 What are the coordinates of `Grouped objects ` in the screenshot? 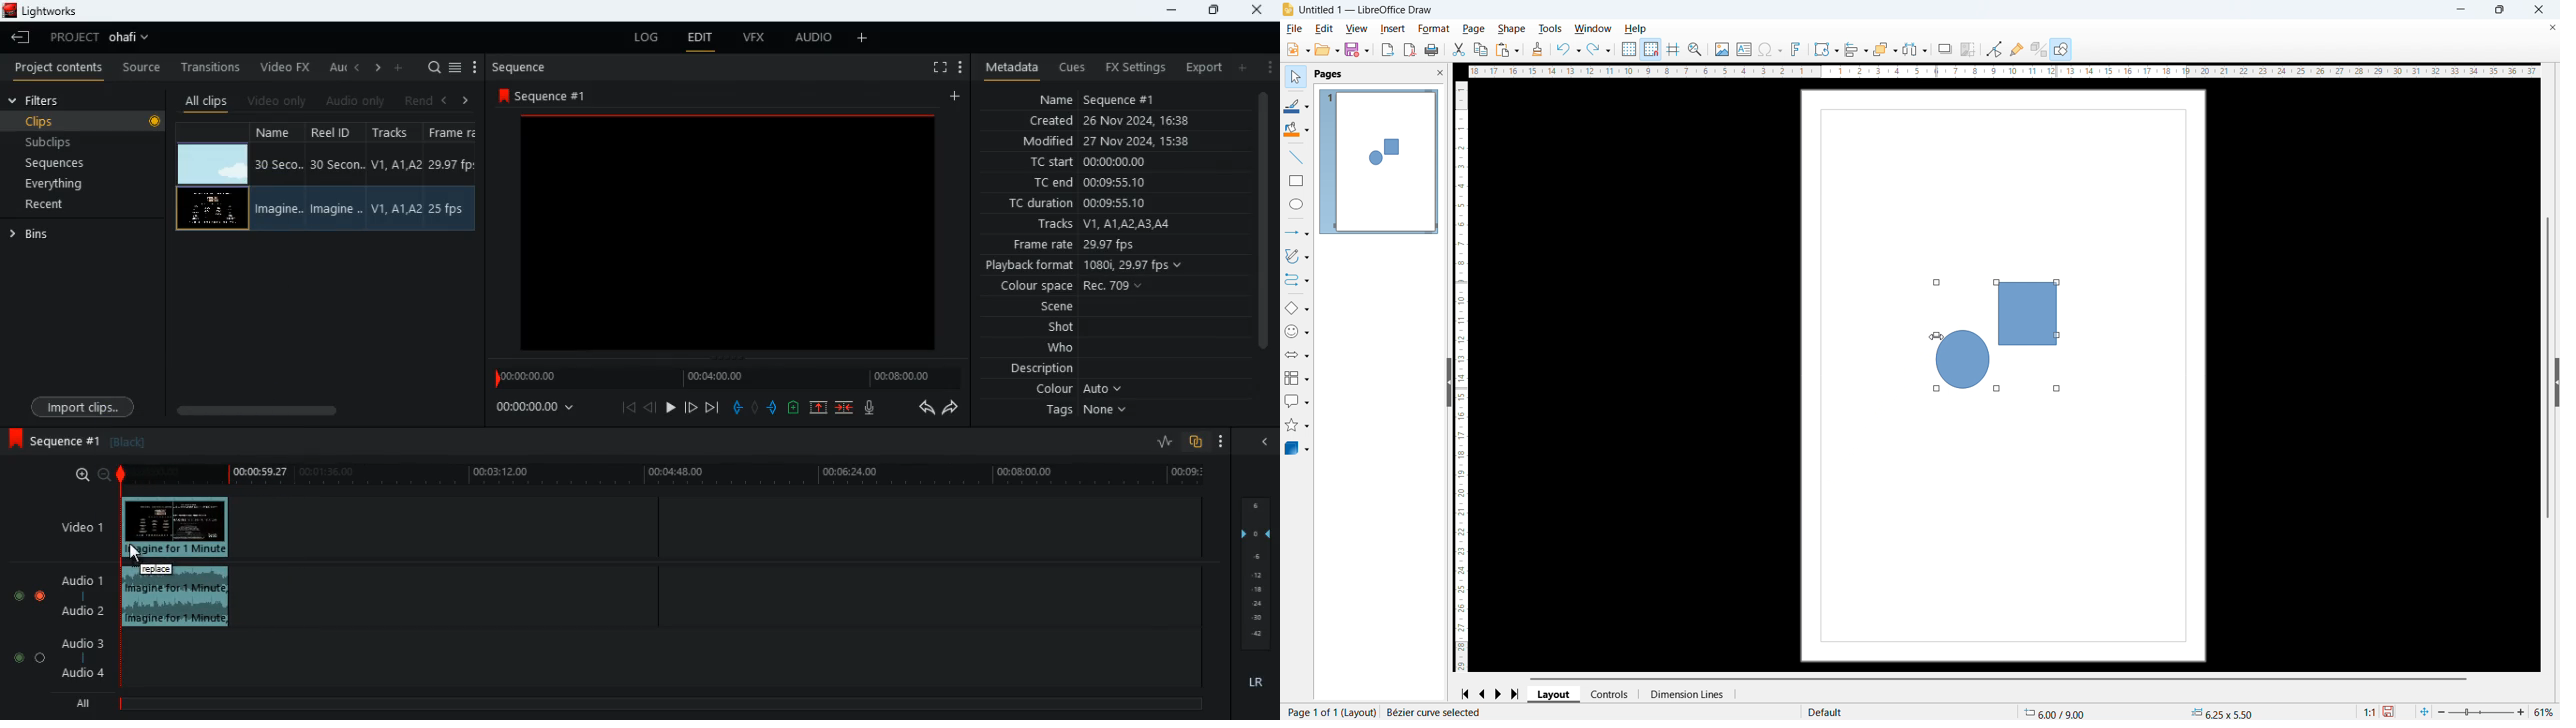 It's located at (1999, 336).